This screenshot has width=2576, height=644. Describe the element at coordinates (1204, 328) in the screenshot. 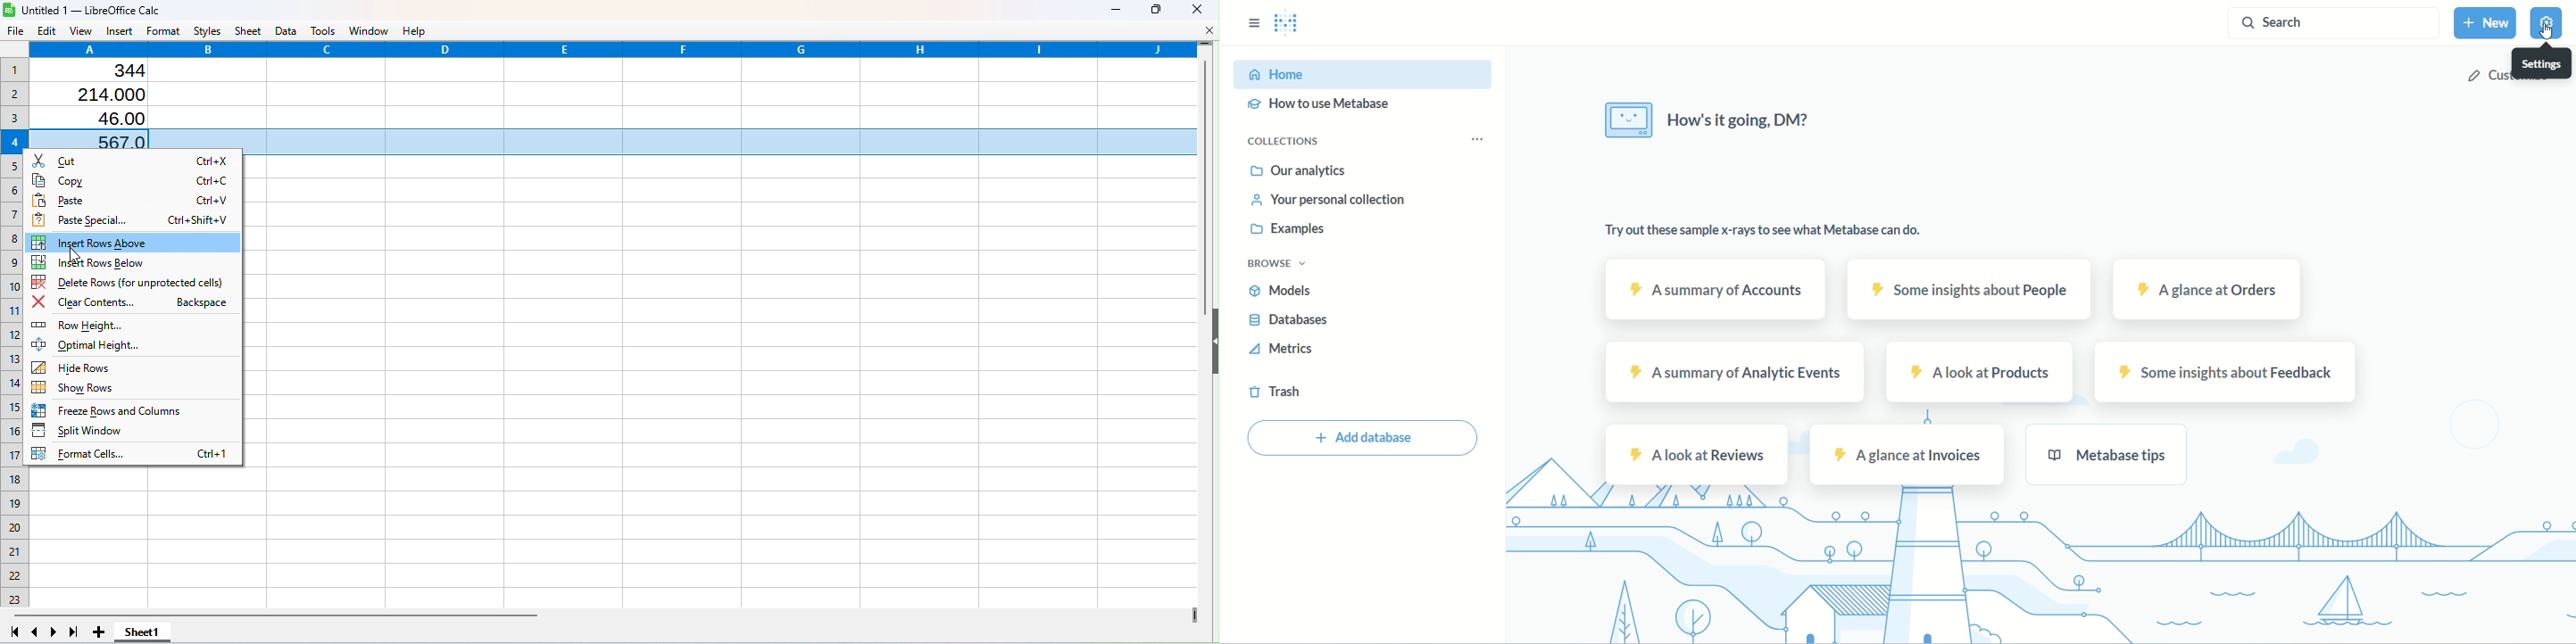

I see `Vertical scroll bar` at that location.